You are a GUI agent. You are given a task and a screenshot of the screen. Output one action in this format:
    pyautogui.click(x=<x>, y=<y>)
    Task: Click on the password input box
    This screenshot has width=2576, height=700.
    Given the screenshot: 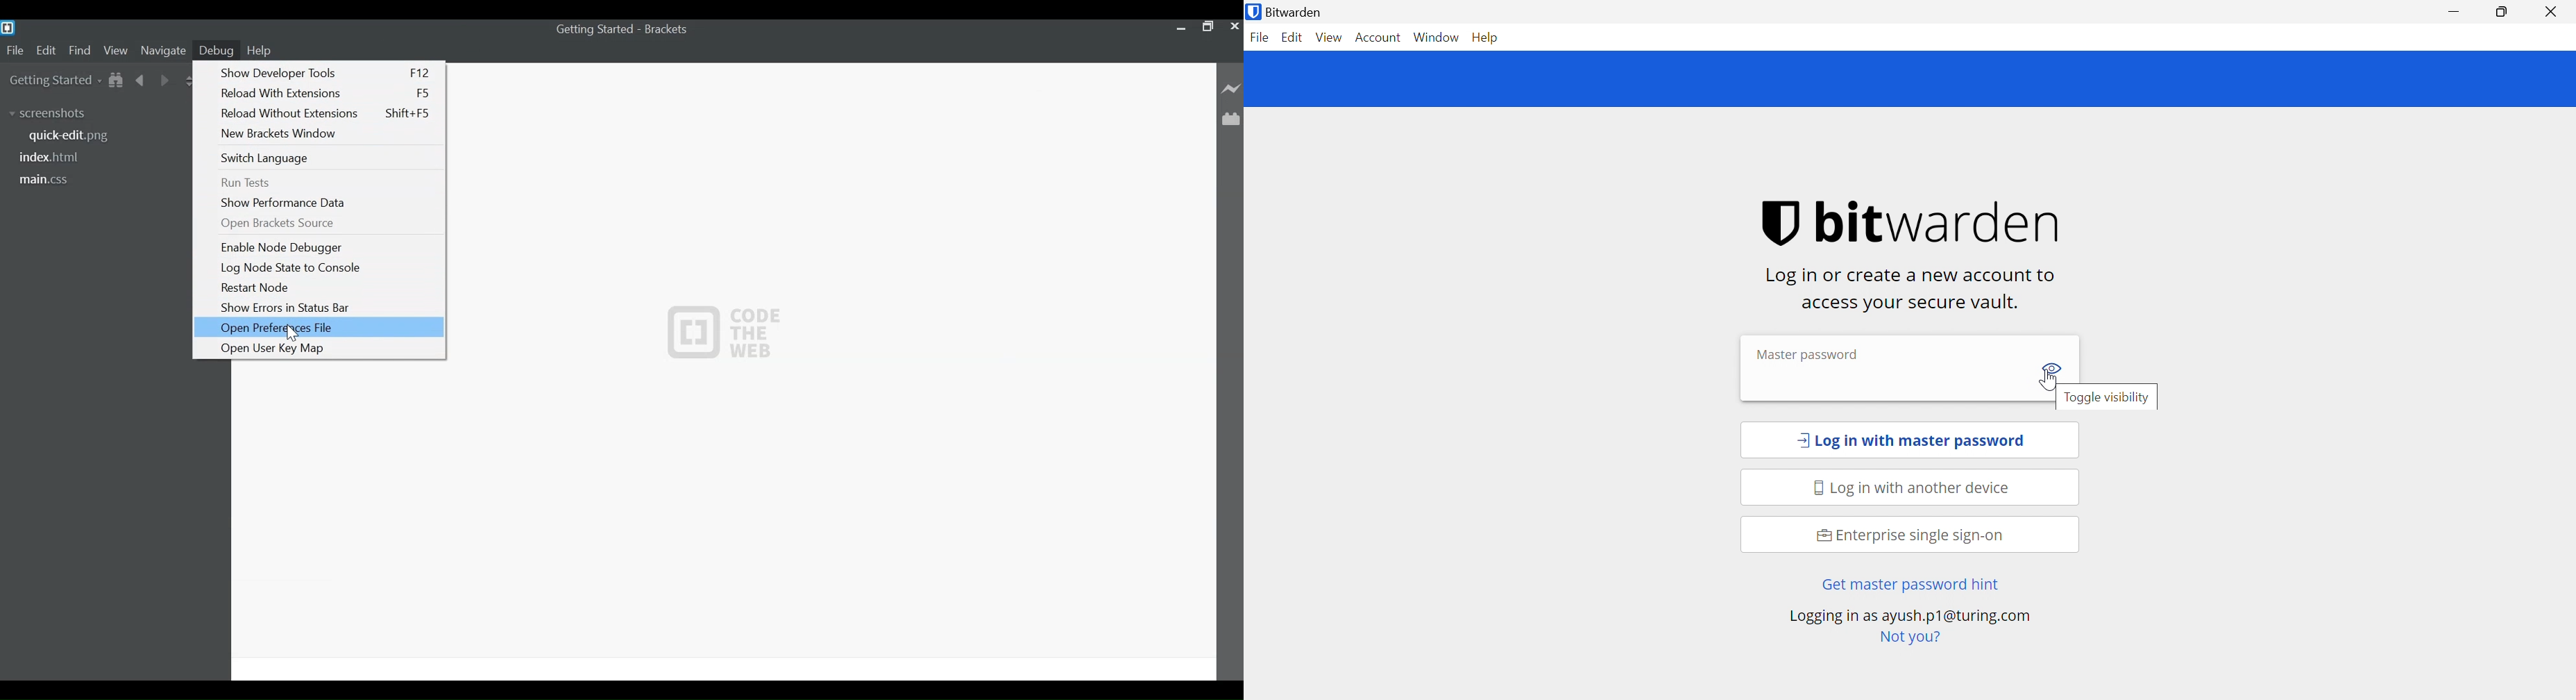 What is the action you would take?
    pyautogui.click(x=1881, y=381)
    